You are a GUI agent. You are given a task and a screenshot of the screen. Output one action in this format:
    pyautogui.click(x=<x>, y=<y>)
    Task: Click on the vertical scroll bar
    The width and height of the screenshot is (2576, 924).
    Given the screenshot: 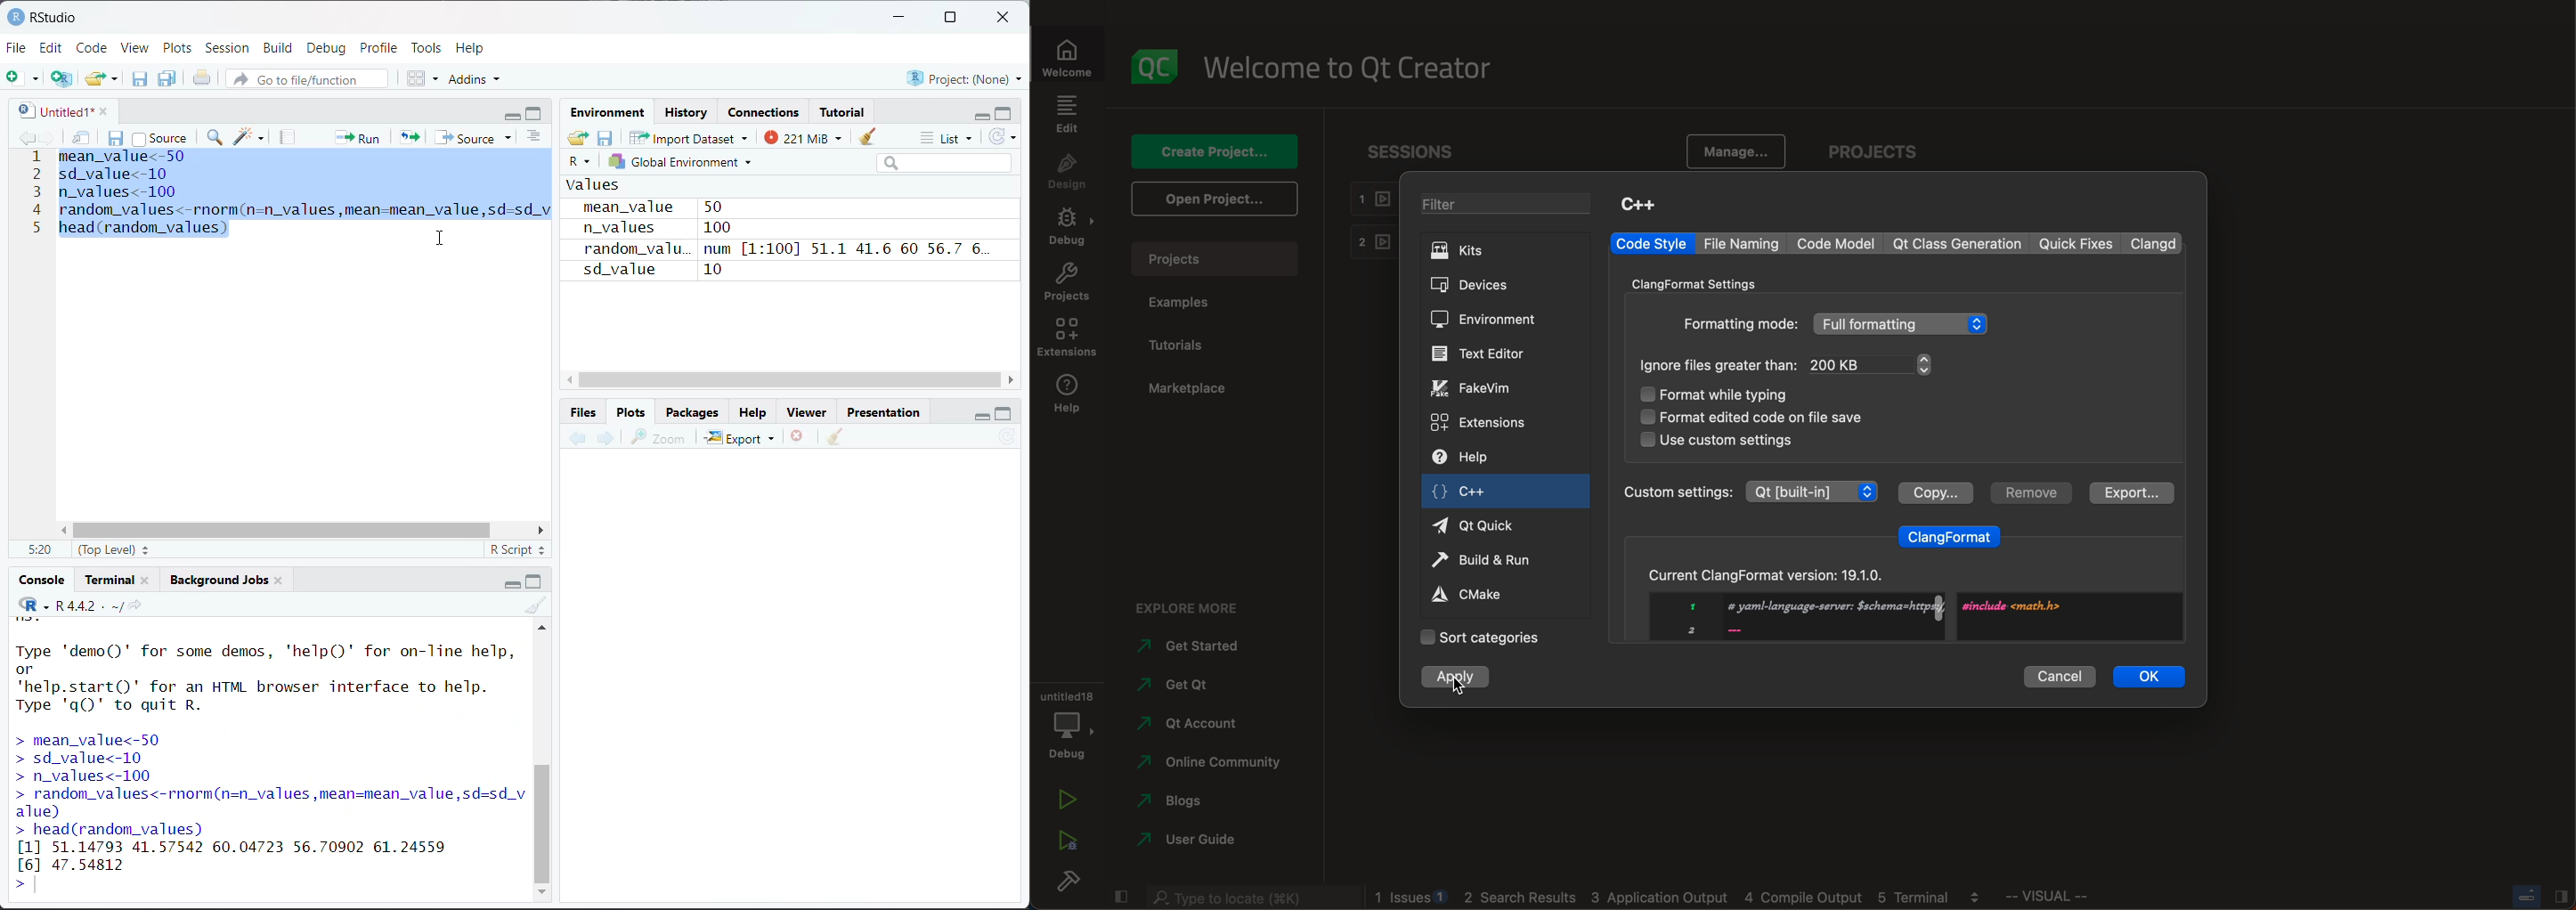 What is the action you would take?
    pyautogui.click(x=785, y=382)
    